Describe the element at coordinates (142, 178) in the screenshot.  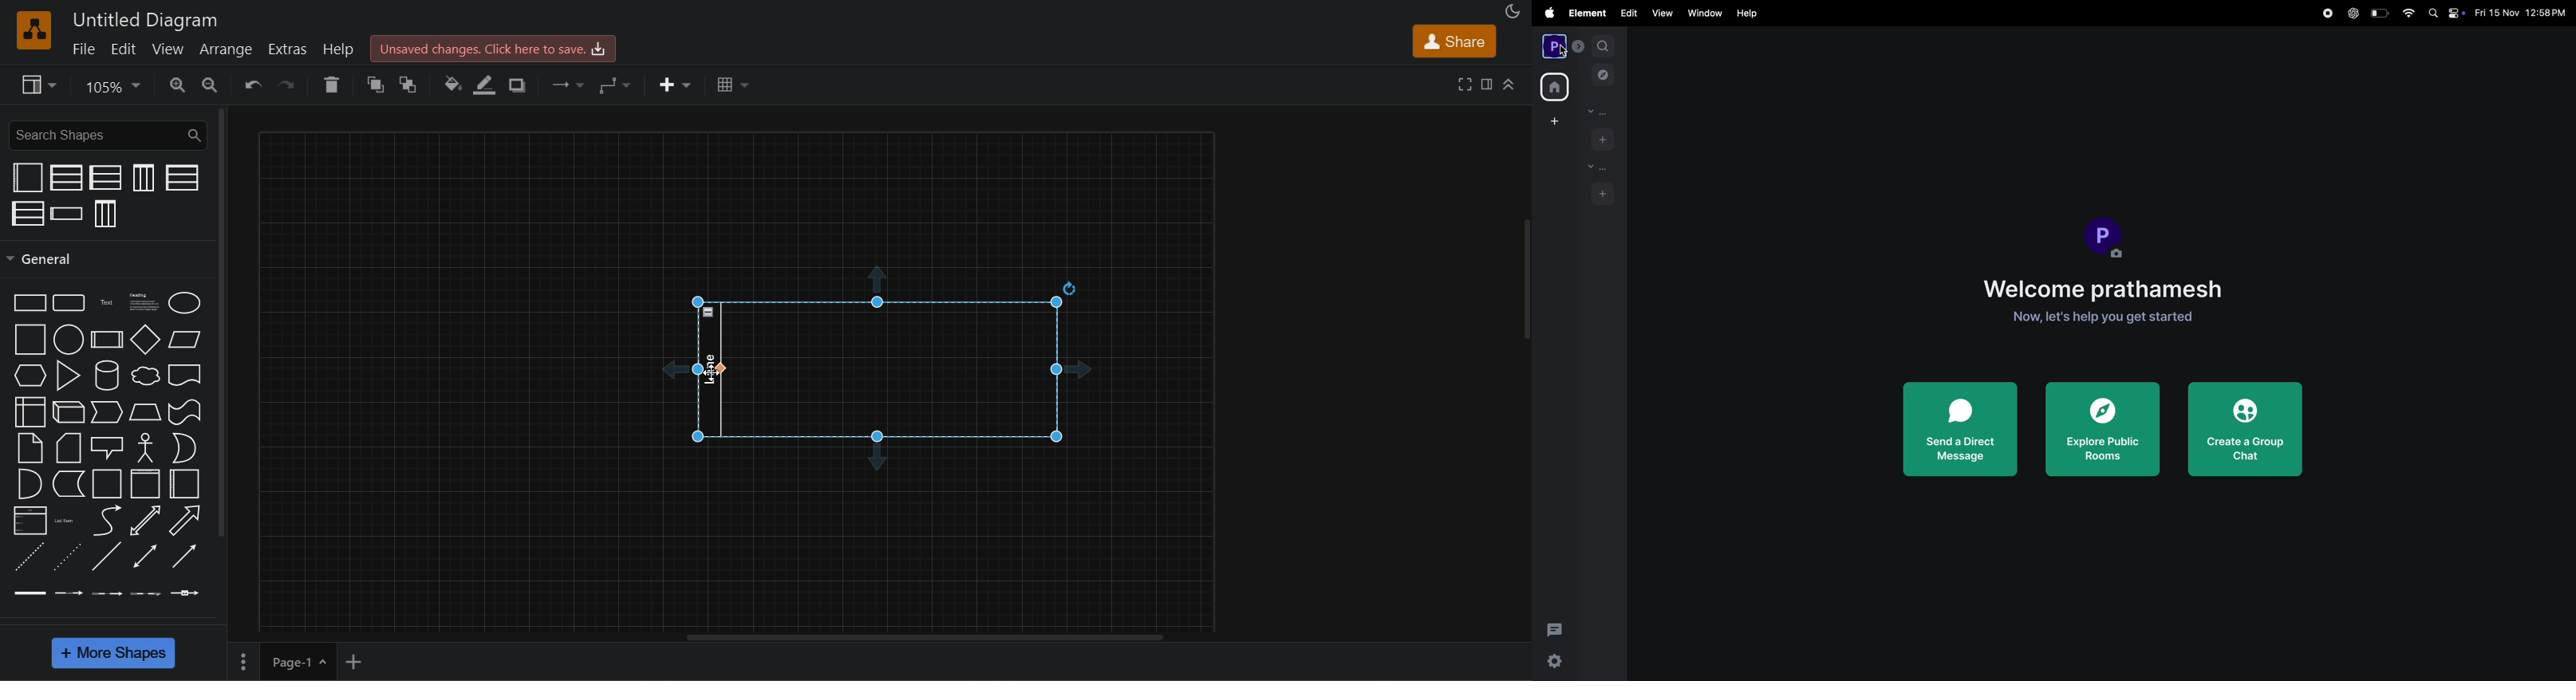
I see `vertical pool 1` at that location.